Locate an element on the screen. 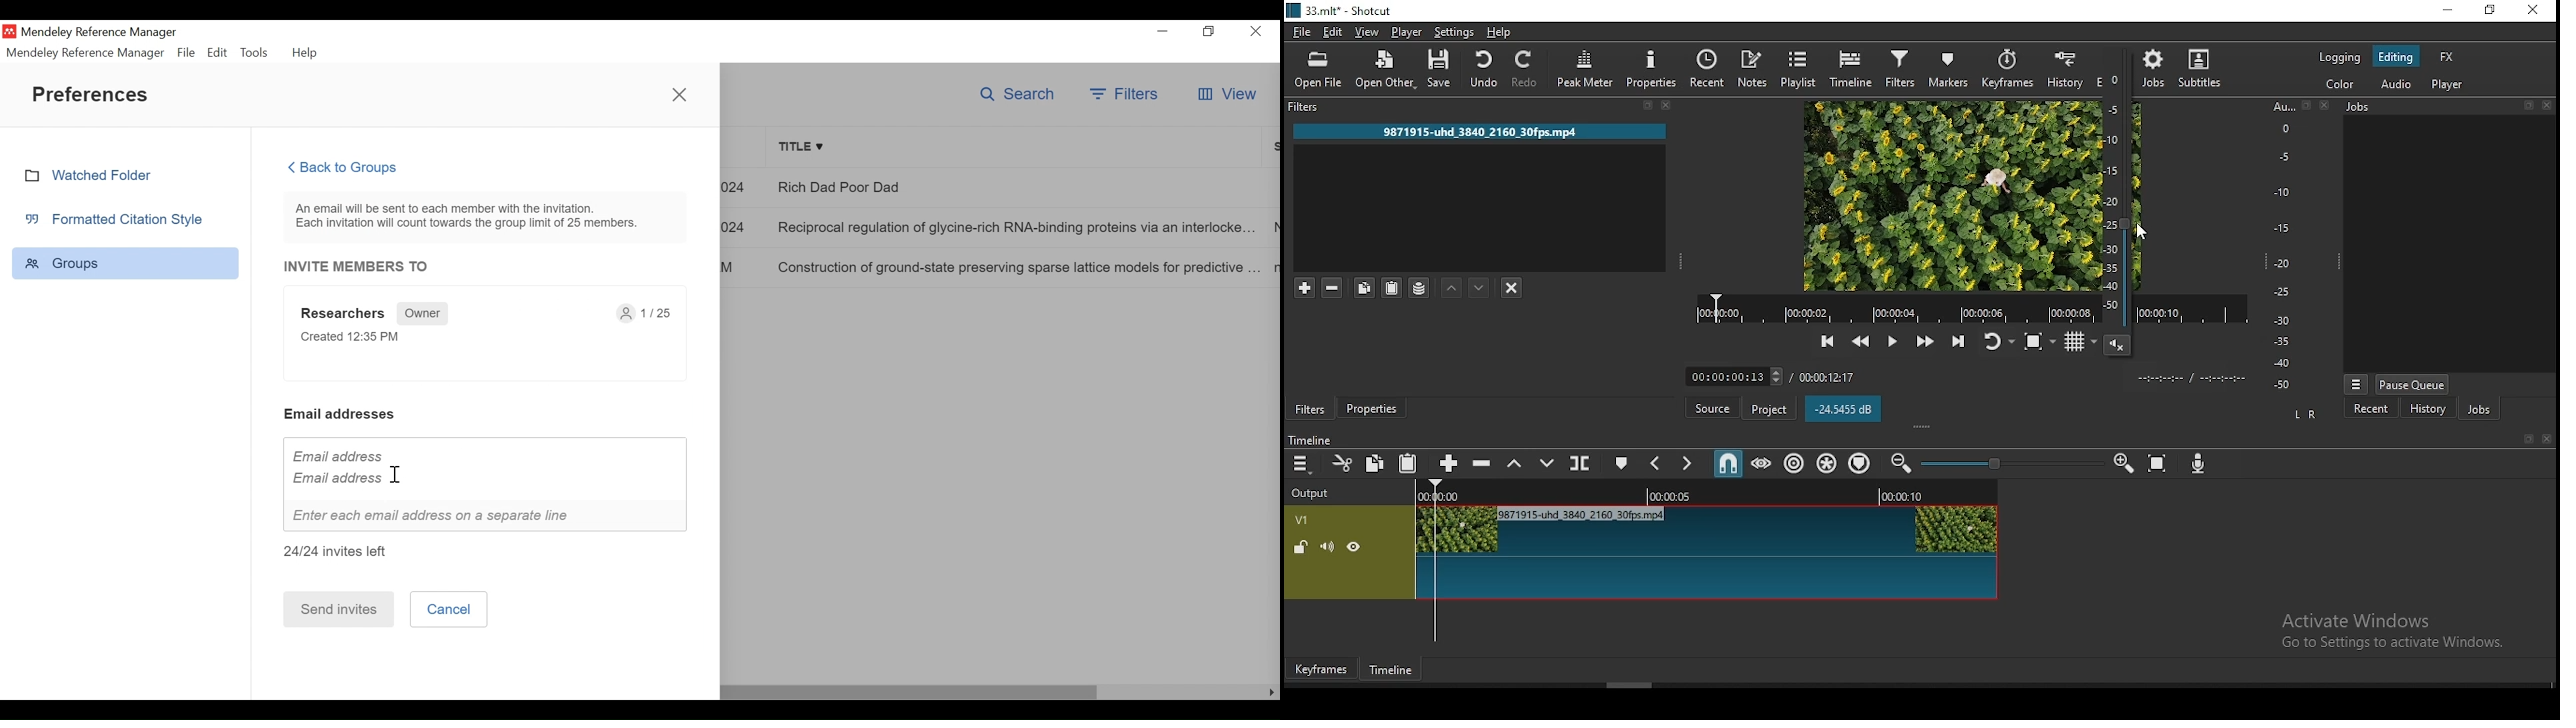 Image resolution: width=2576 pixels, height=728 pixels. DRAG_TO Cursor Position is located at coordinates (2142, 230).